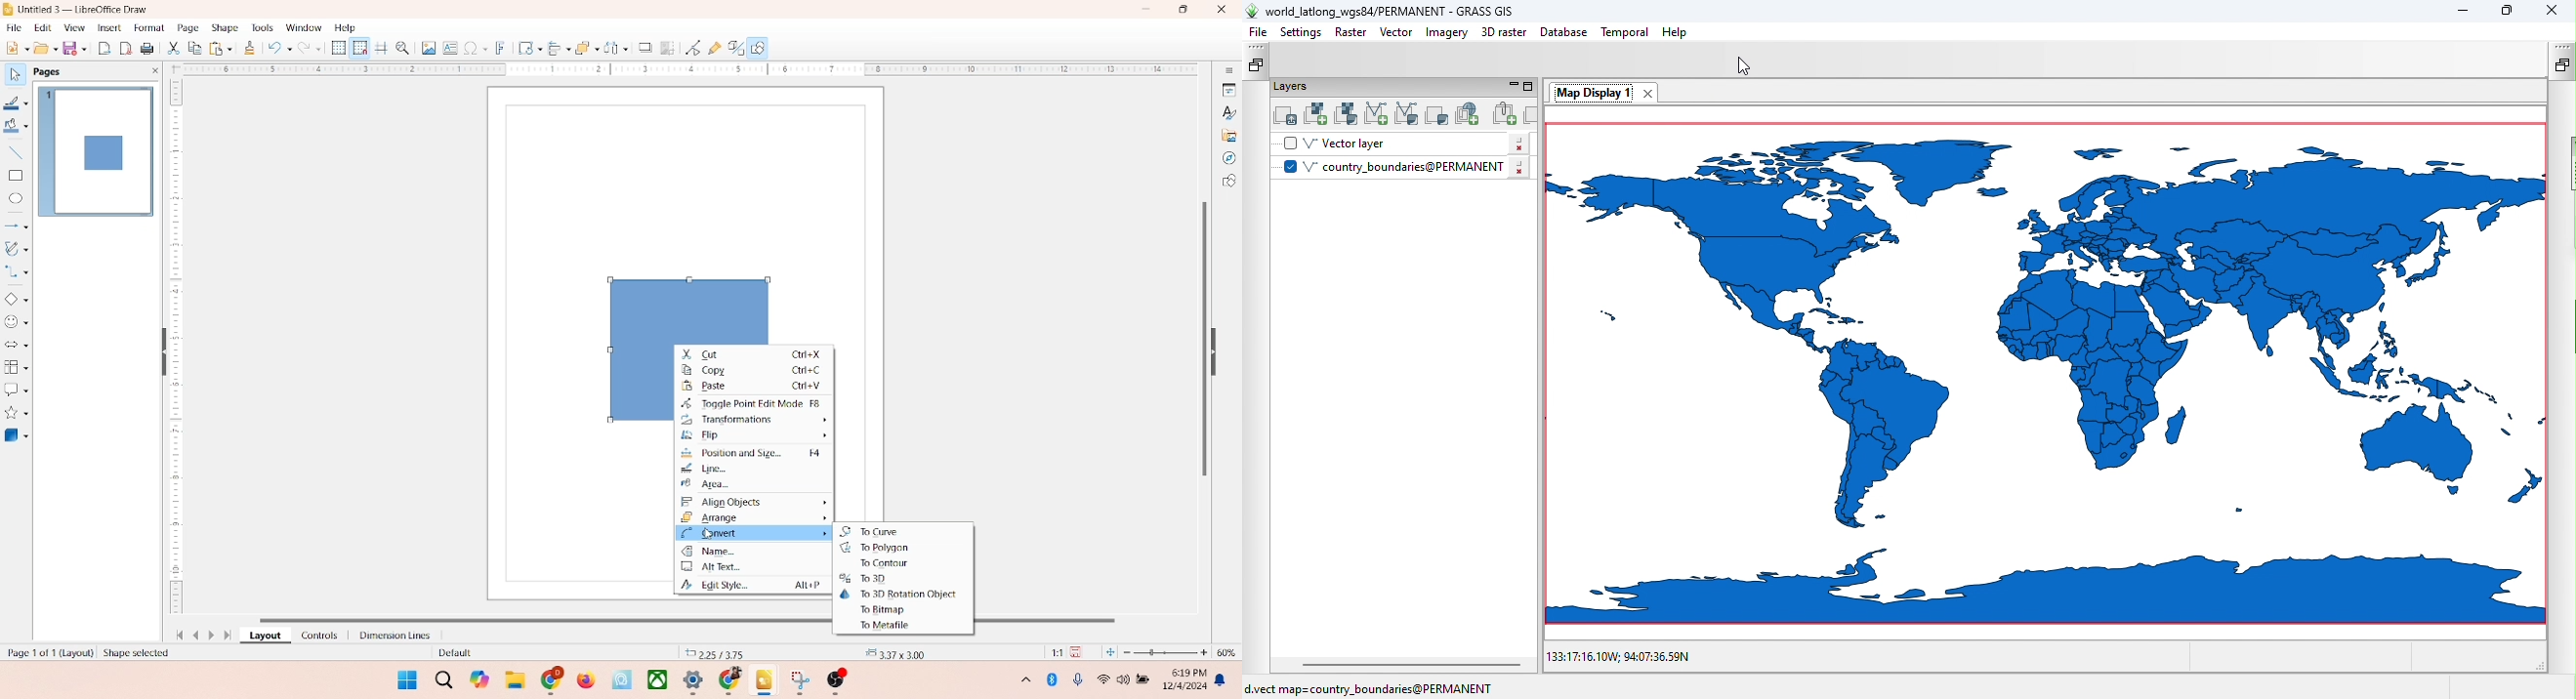  Describe the element at coordinates (17, 225) in the screenshot. I see `lines and arrows` at that location.